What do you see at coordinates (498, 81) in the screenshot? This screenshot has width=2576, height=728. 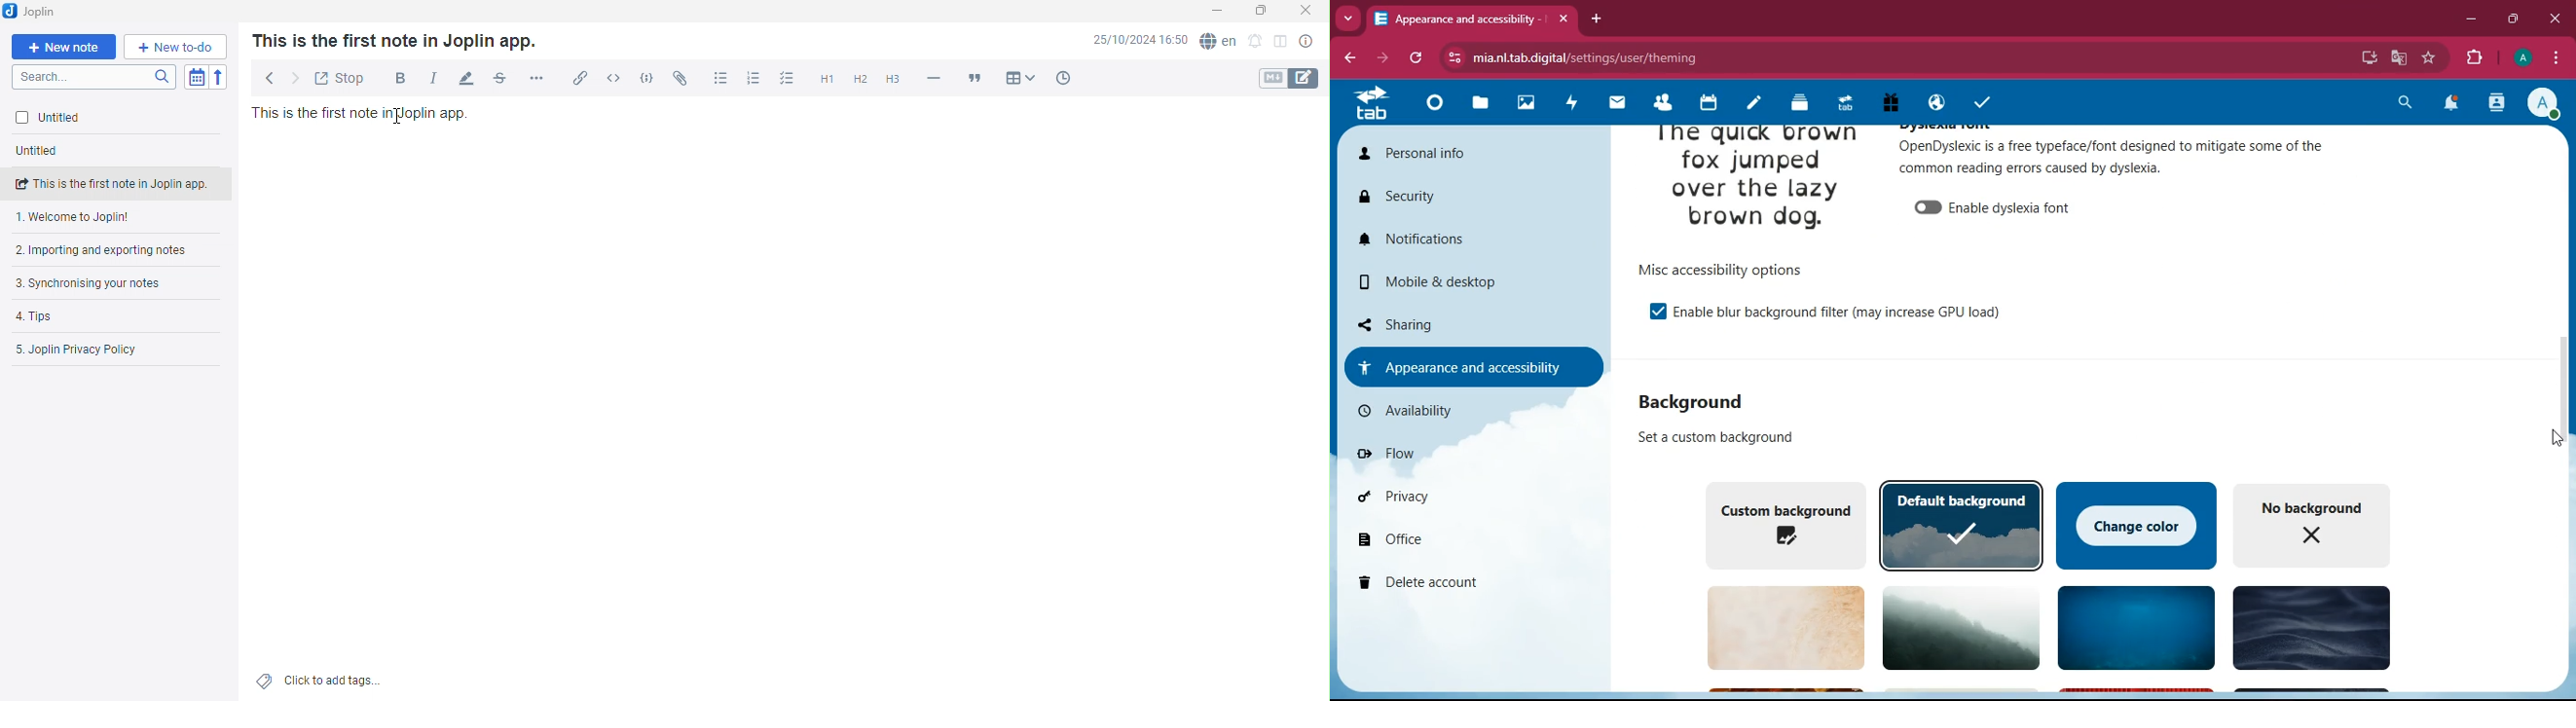 I see `Strikethrough` at bounding box center [498, 81].